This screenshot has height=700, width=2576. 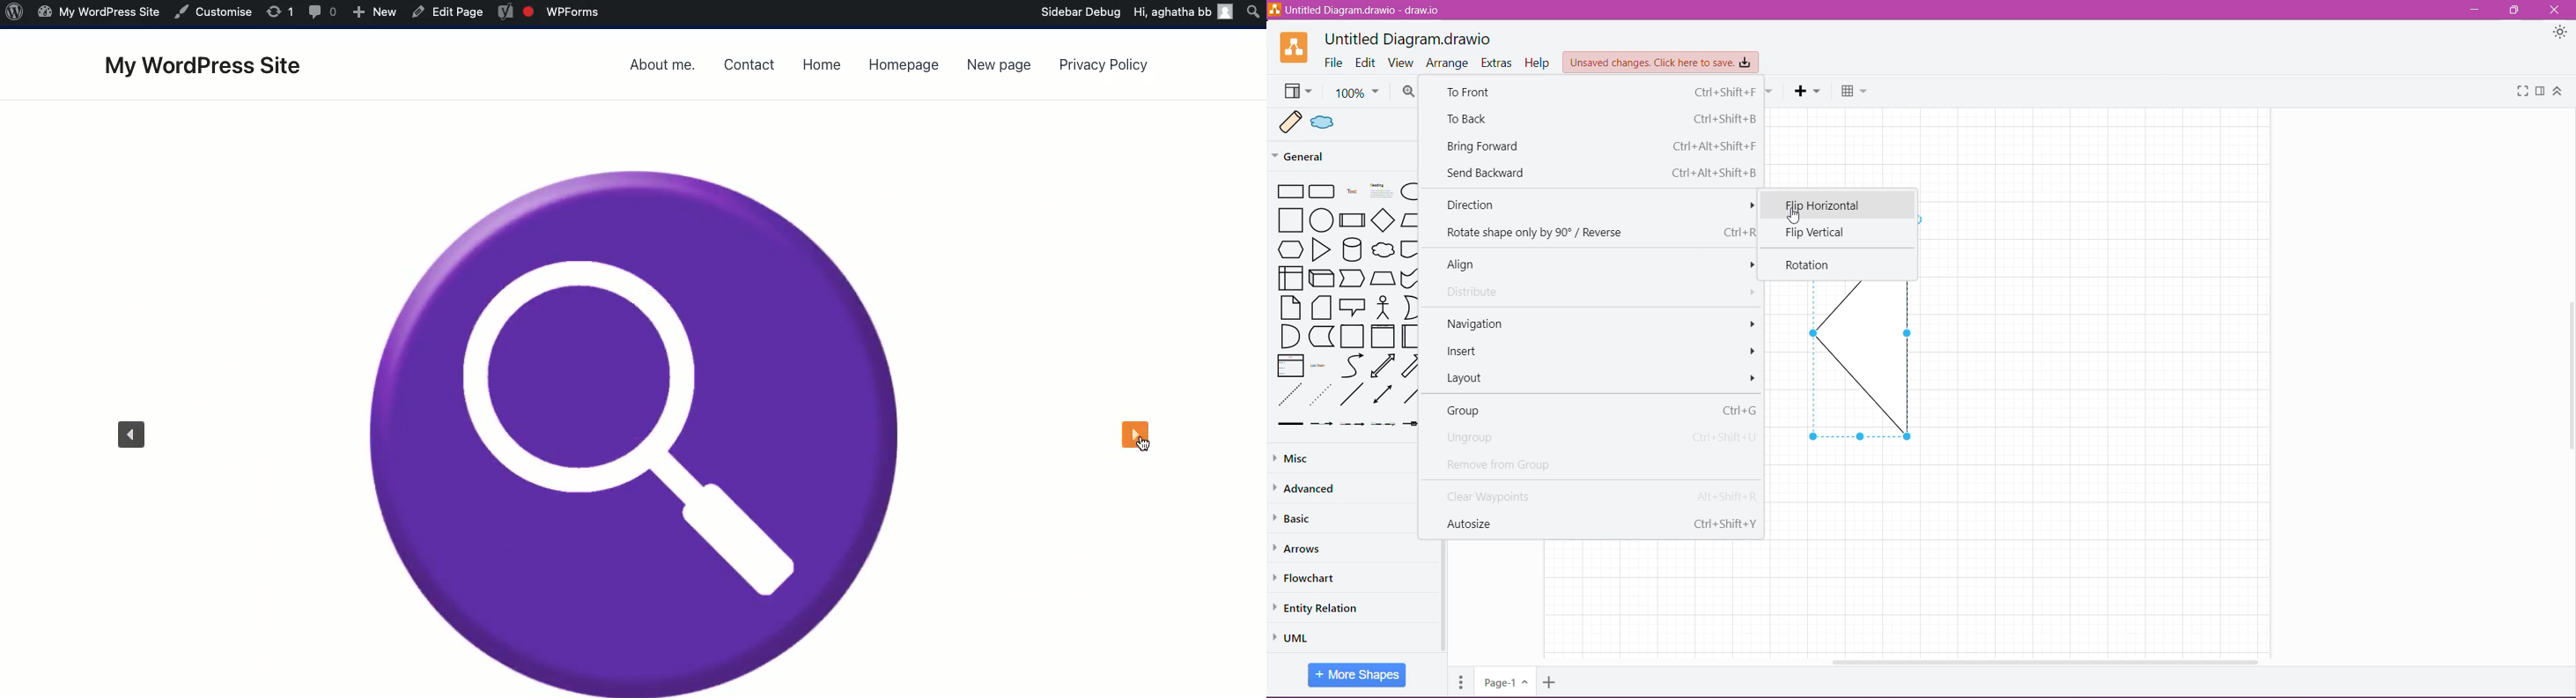 I want to click on Horizontal Scroll Bar, so click(x=2038, y=658).